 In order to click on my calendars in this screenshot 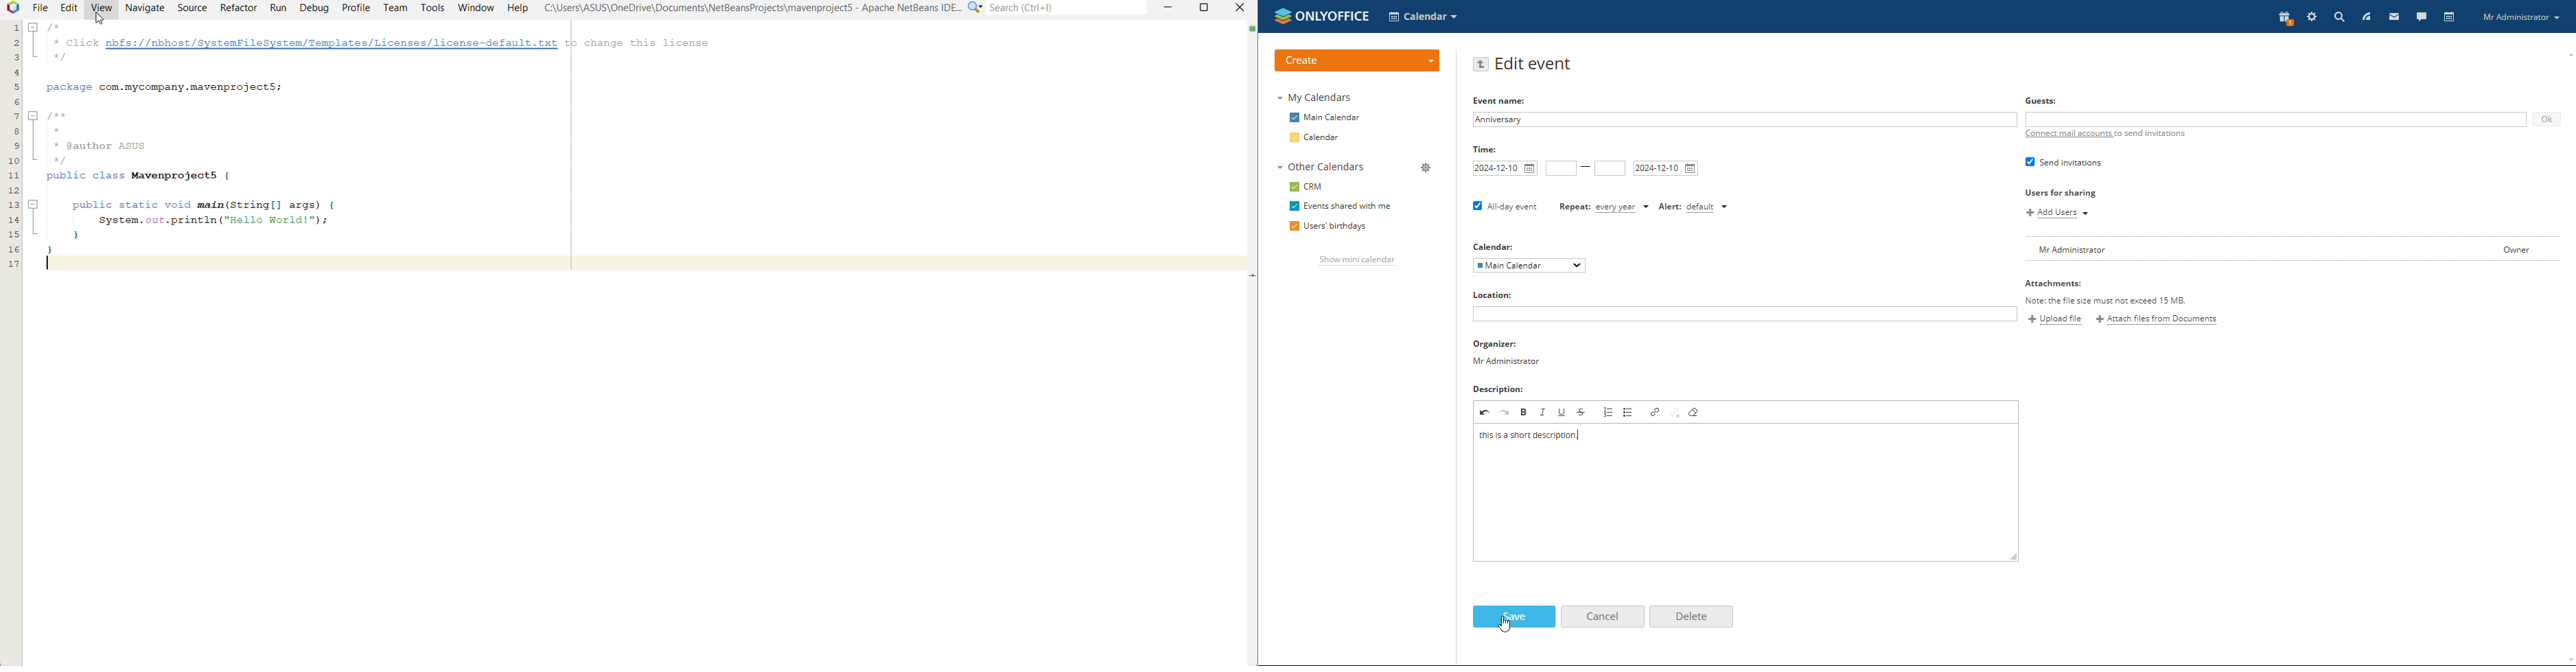, I will do `click(1314, 97)`.